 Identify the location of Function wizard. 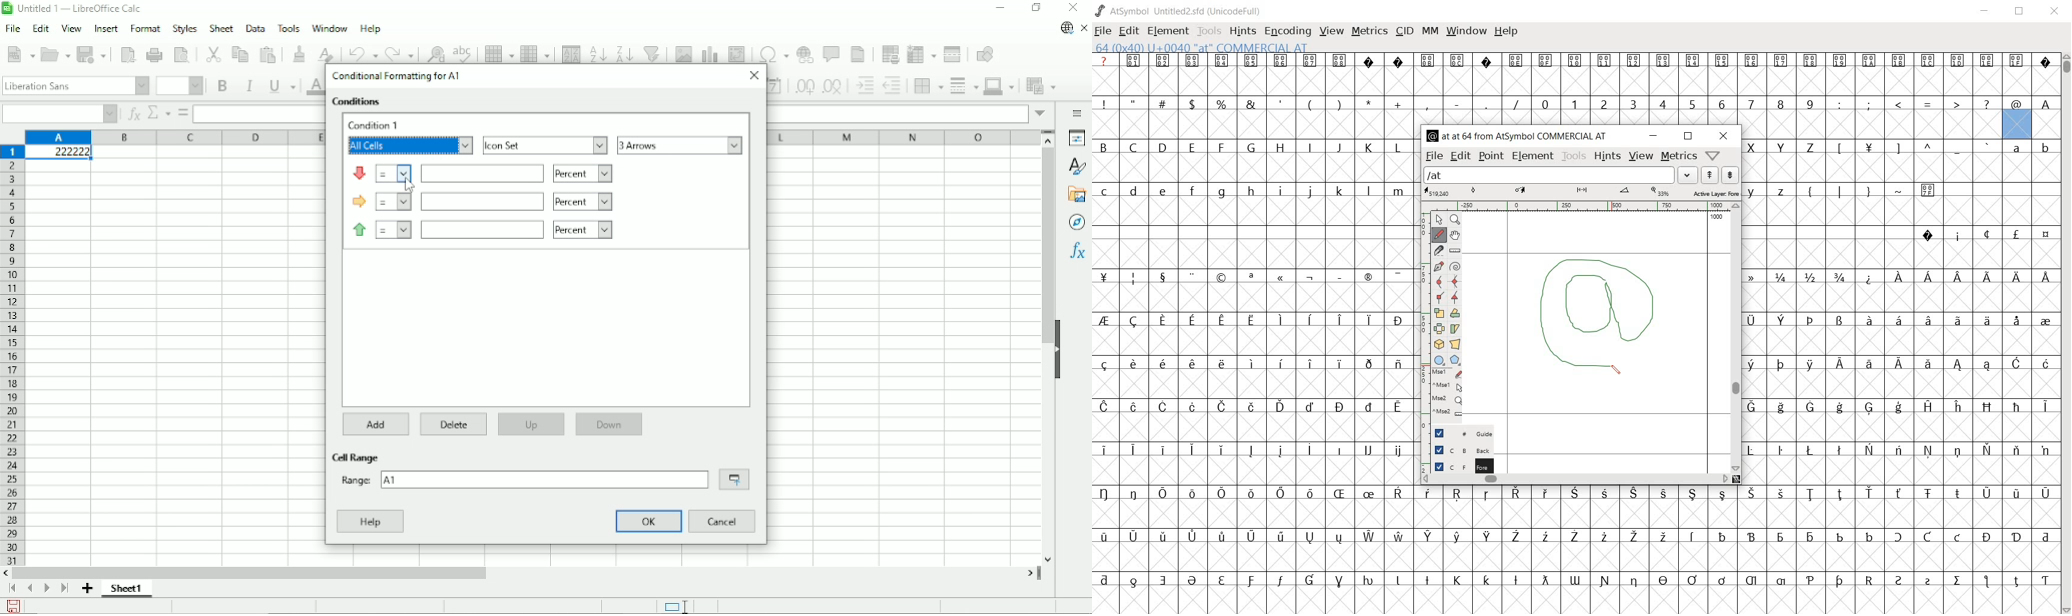
(132, 114).